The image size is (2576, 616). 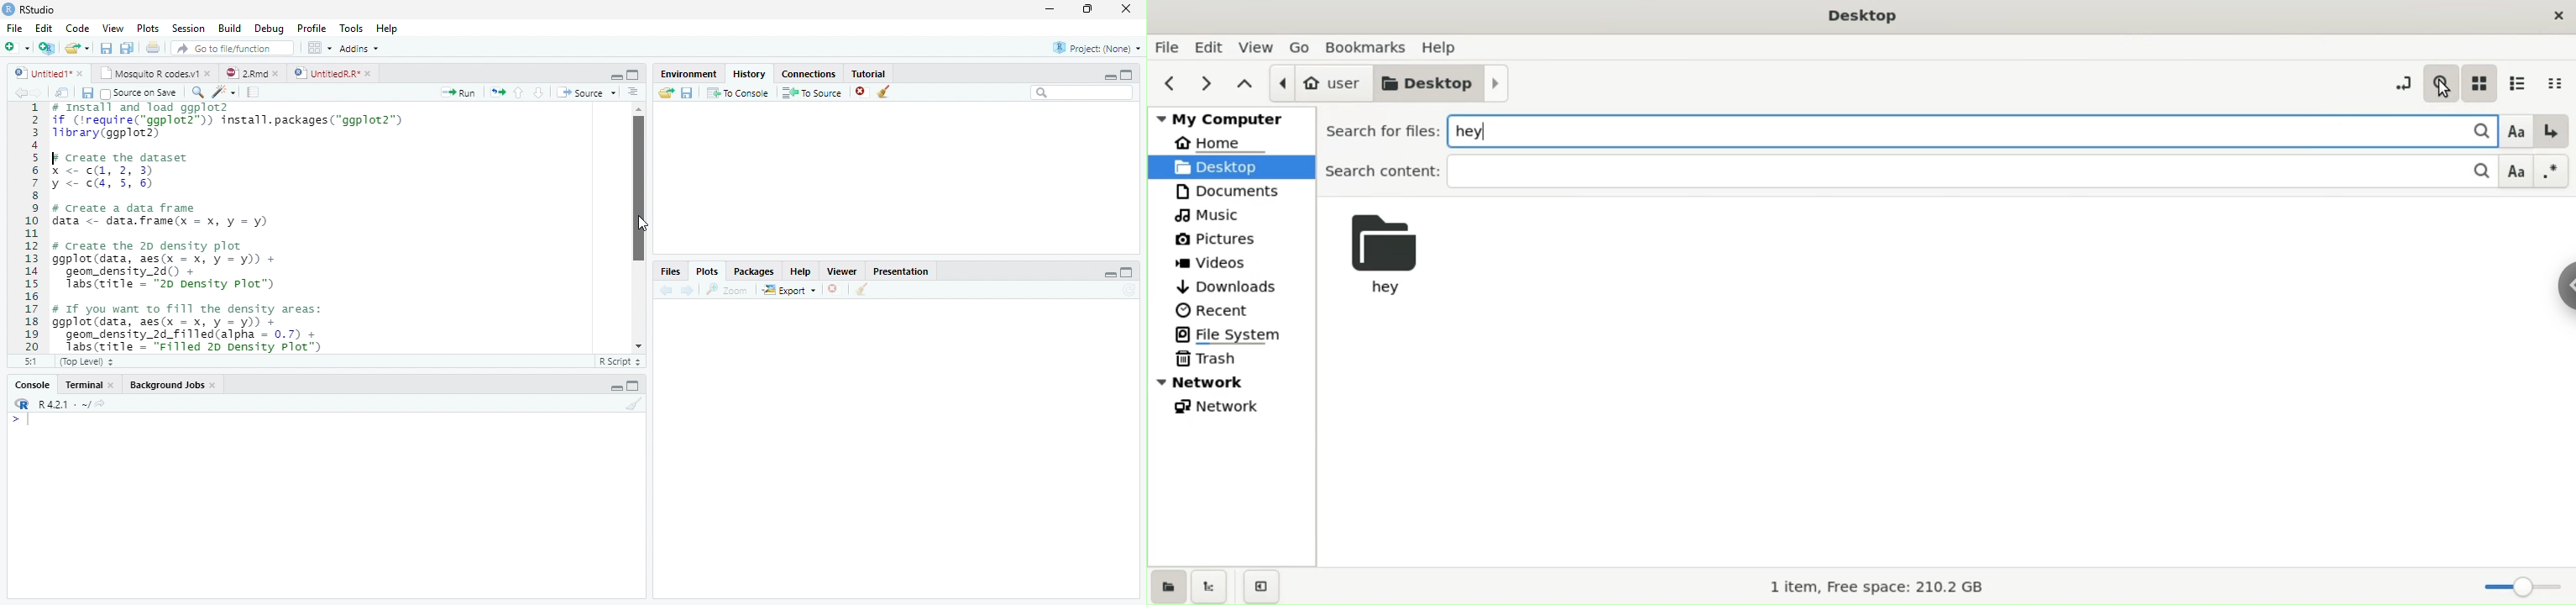 I want to click on ‘Mosquito R codes.v1, so click(x=149, y=73).